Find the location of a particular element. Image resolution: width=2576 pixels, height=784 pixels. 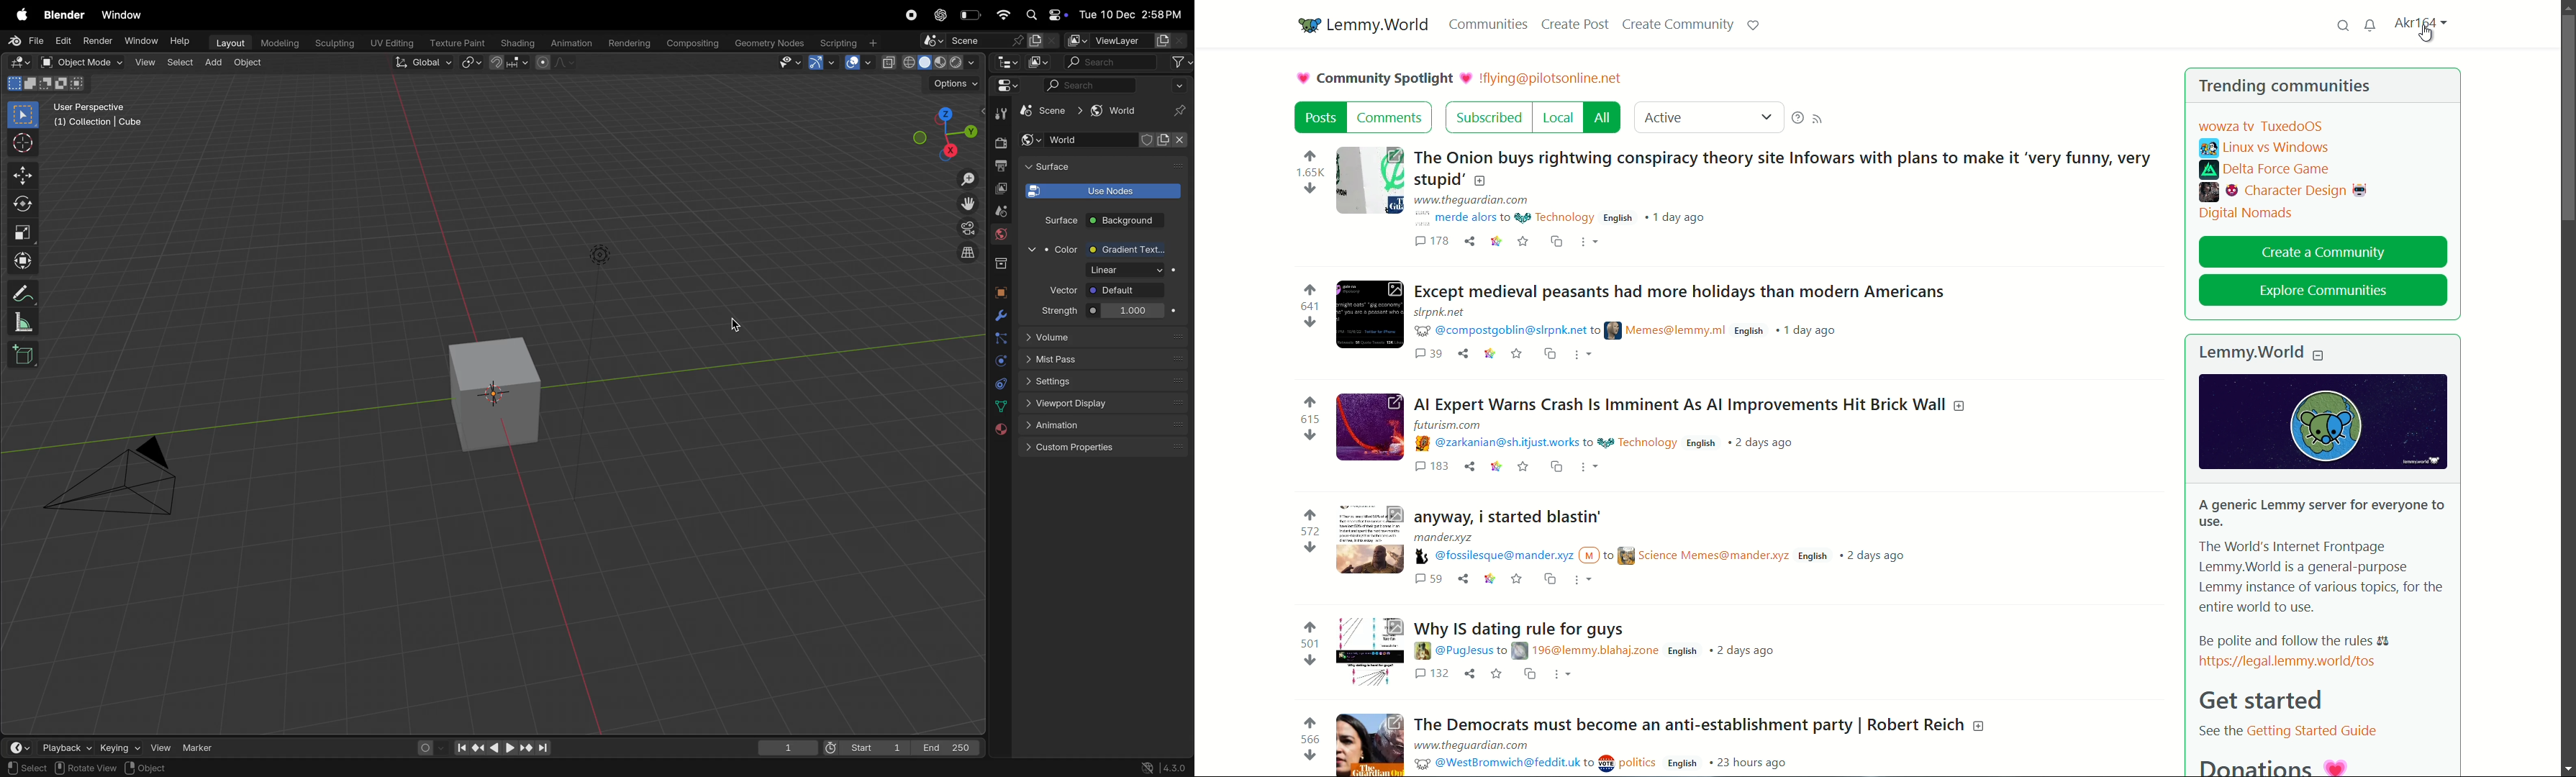

End is located at coordinates (949, 746).